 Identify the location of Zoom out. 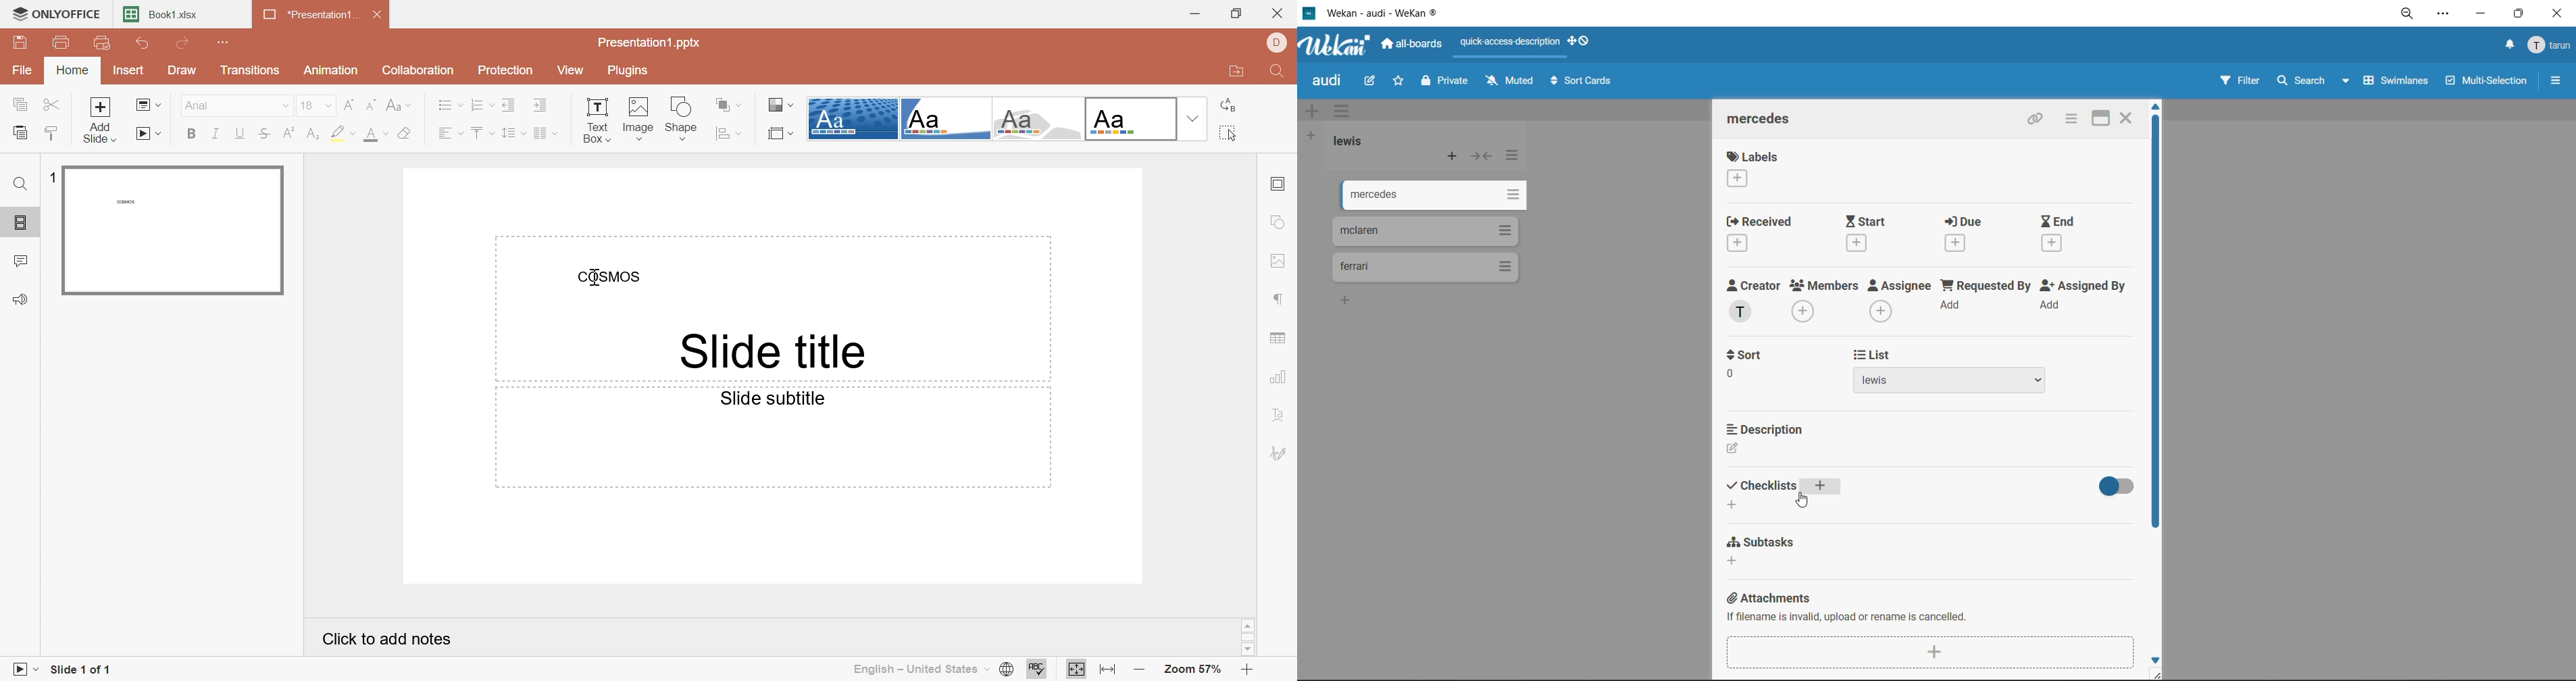
(1140, 672).